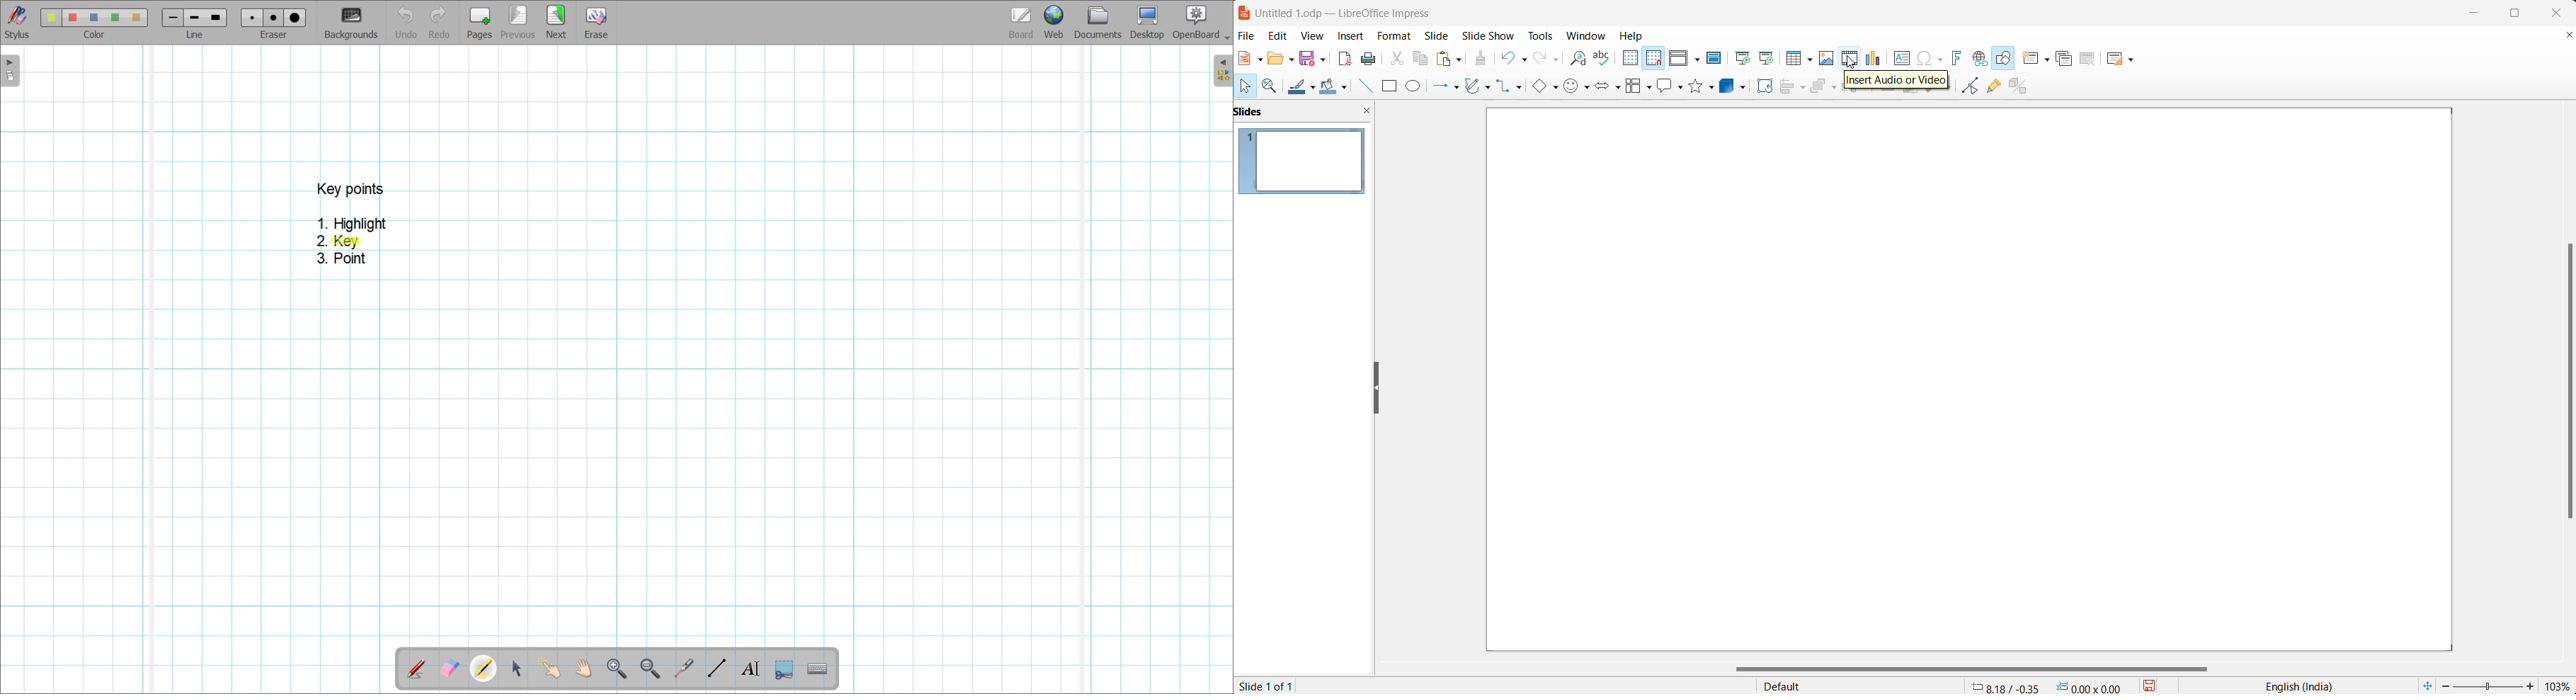  Describe the element at coordinates (1543, 60) in the screenshot. I see `redo` at that location.